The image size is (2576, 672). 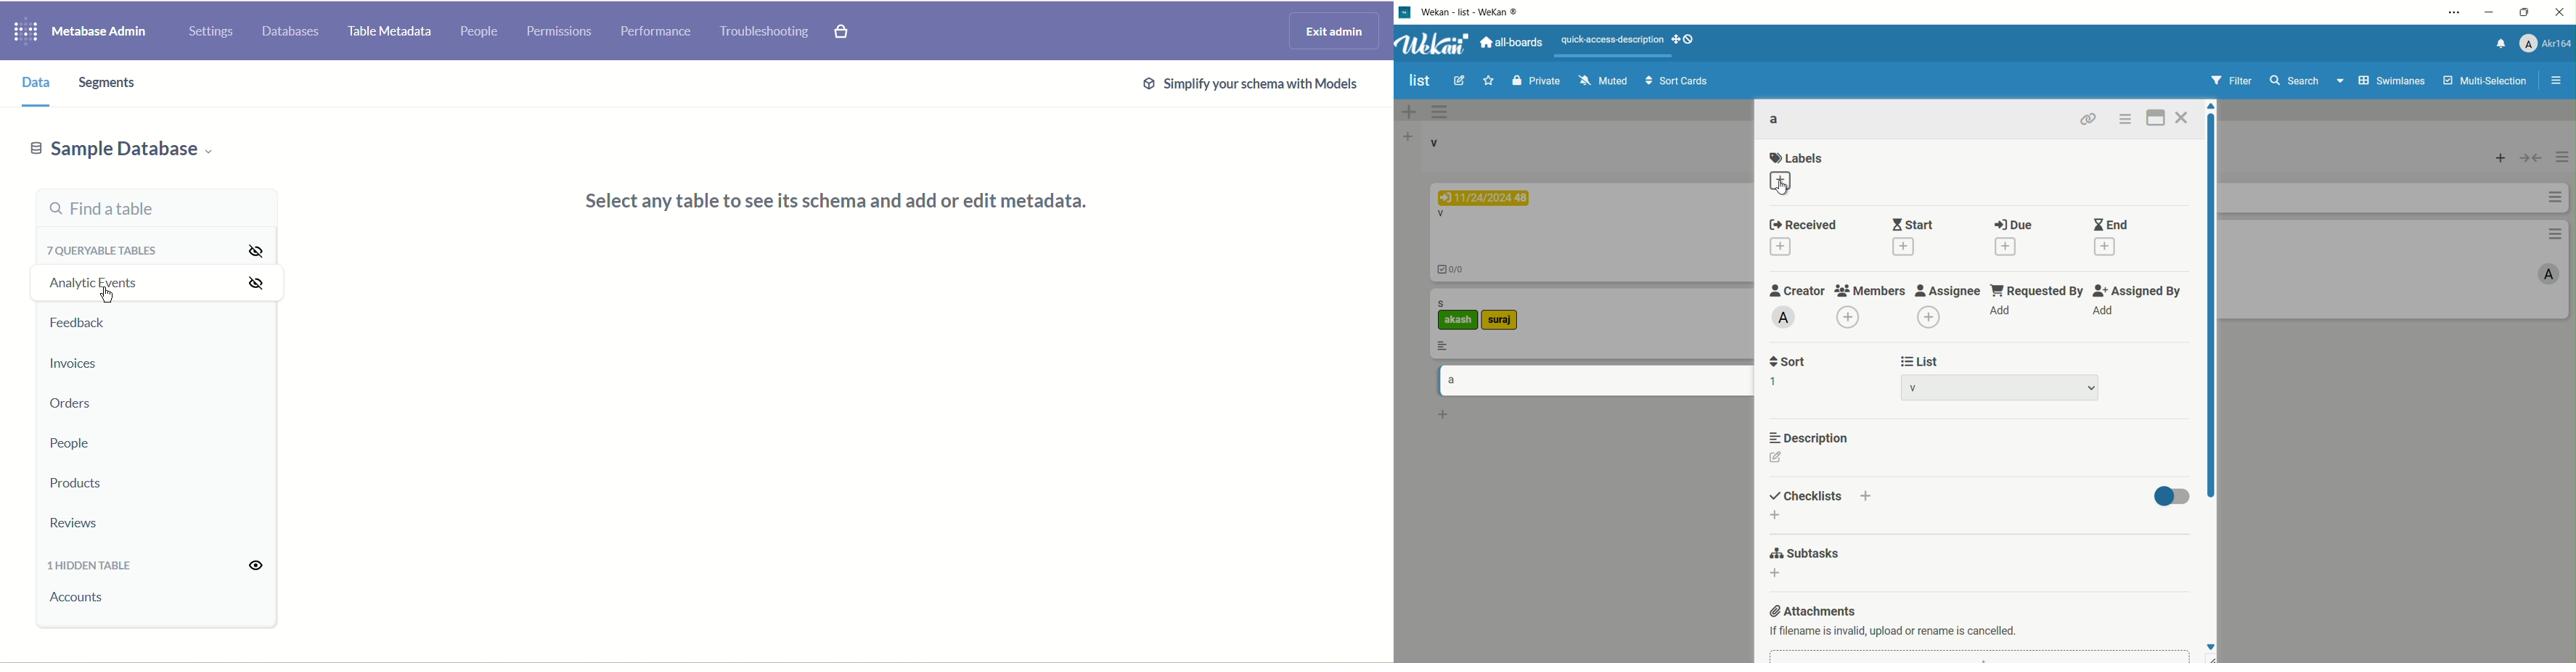 What do you see at coordinates (1789, 361) in the screenshot?
I see `sort` at bounding box center [1789, 361].